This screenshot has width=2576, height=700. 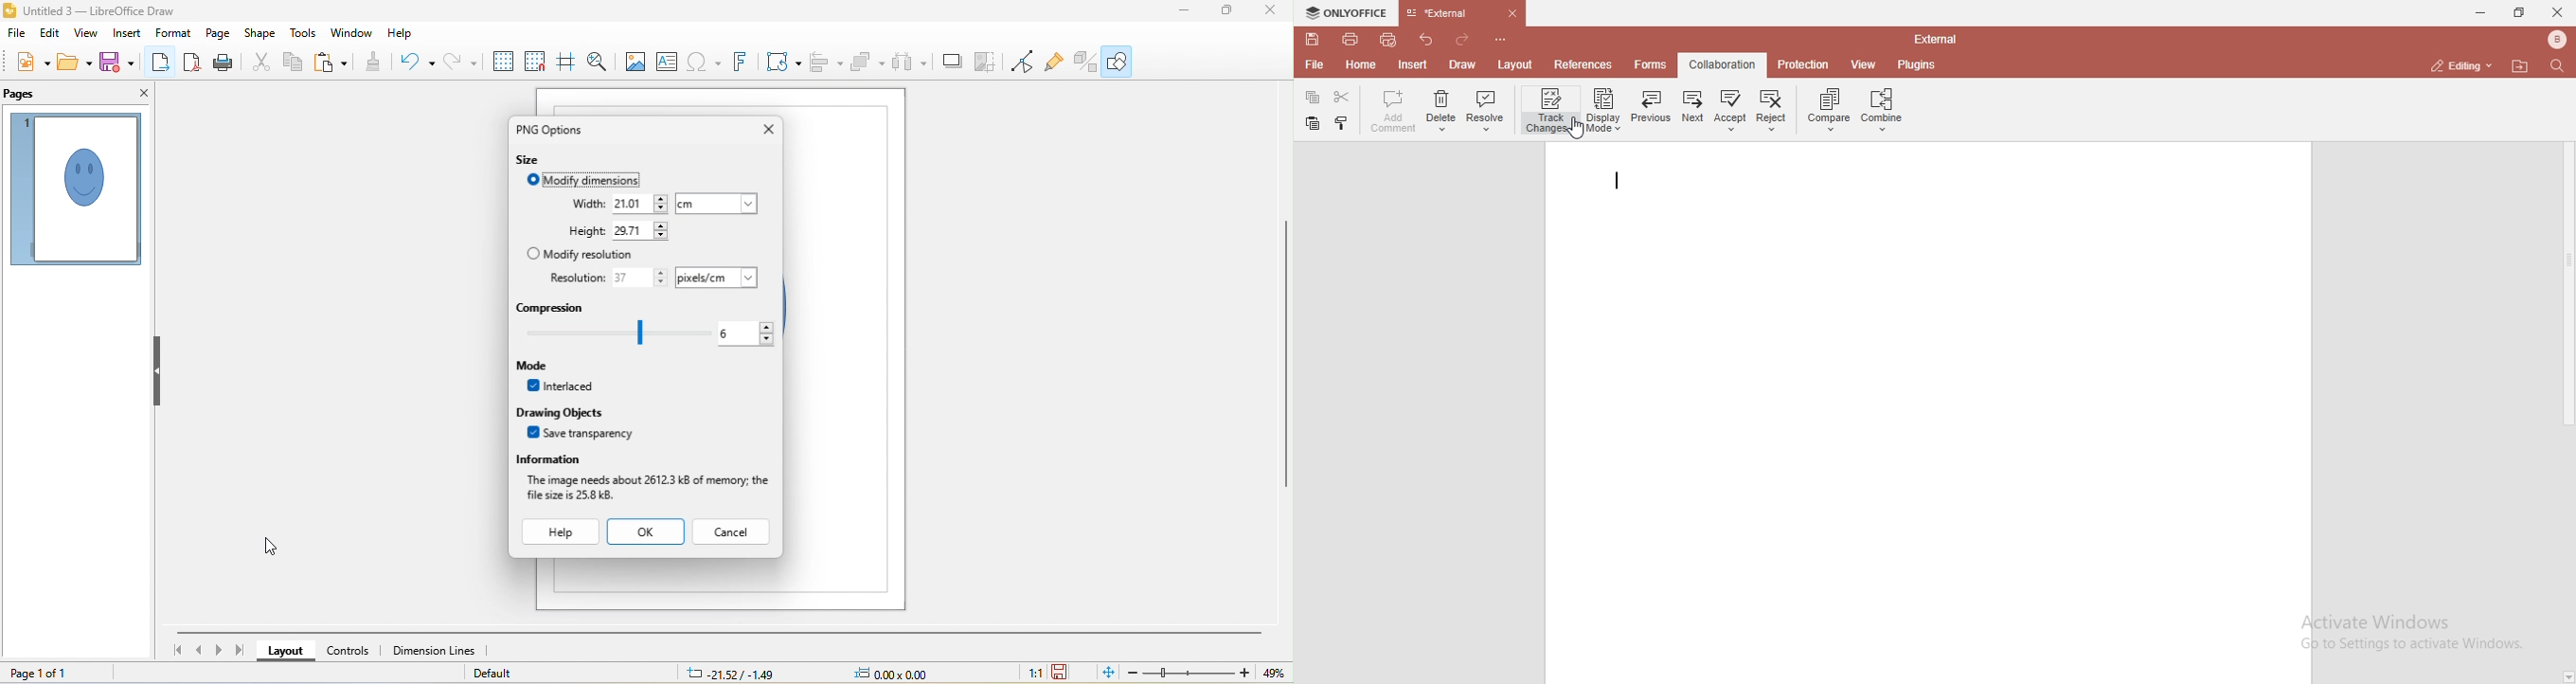 What do you see at coordinates (562, 531) in the screenshot?
I see `help` at bounding box center [562, 531].